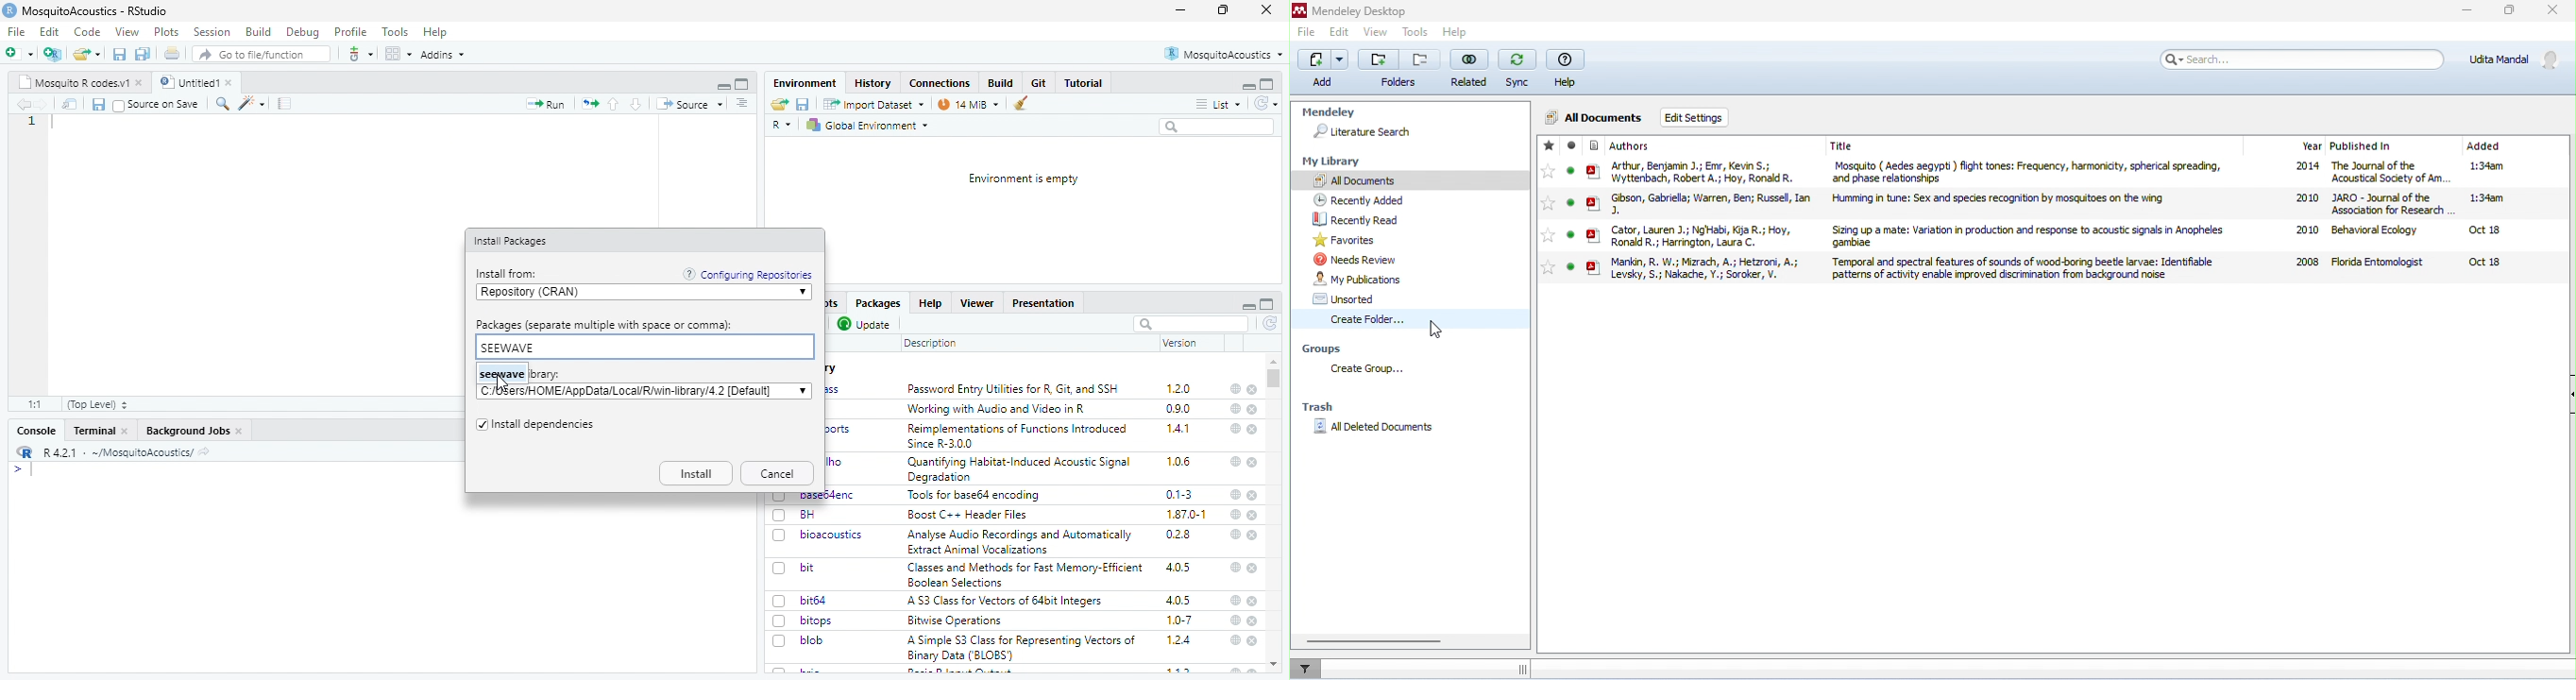  Describe the element at coordinates (780, 621) in the screenshot. I see `checkbox` at that location.